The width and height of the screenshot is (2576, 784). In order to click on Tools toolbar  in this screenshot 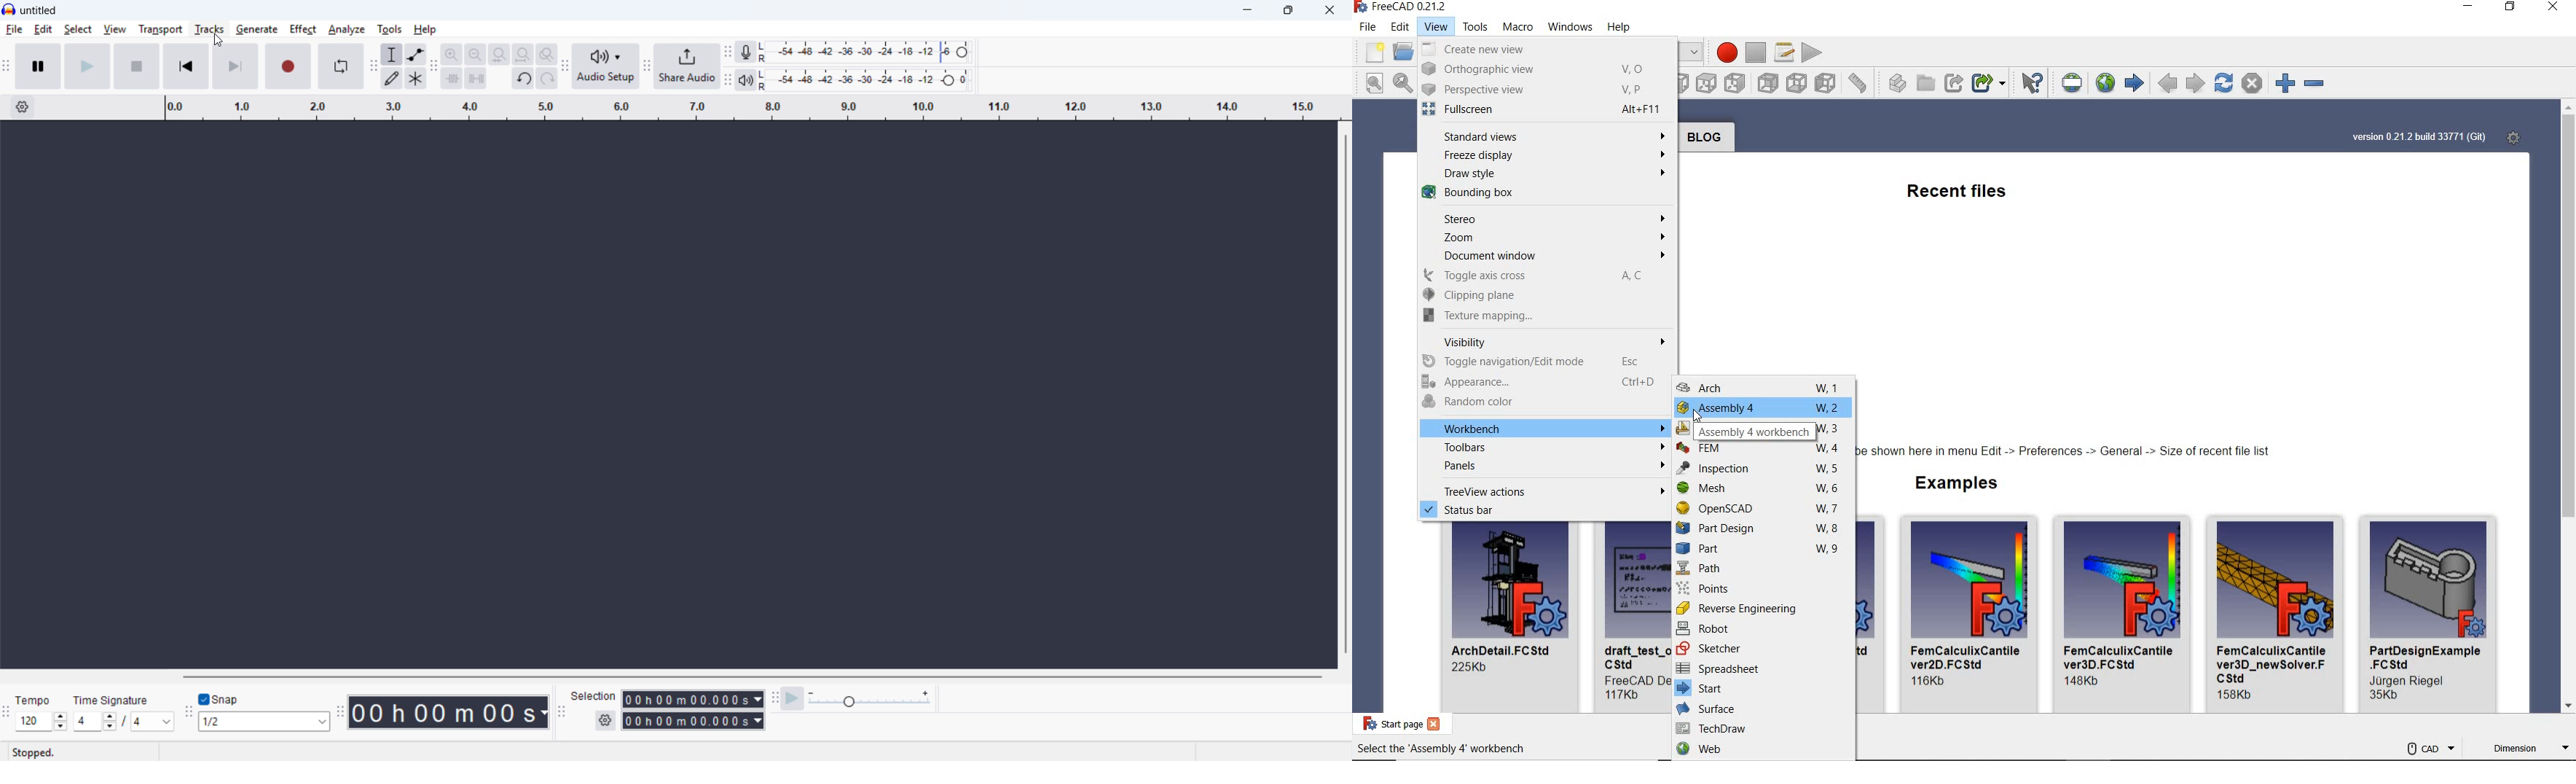, I will do `click(373, 66)`.